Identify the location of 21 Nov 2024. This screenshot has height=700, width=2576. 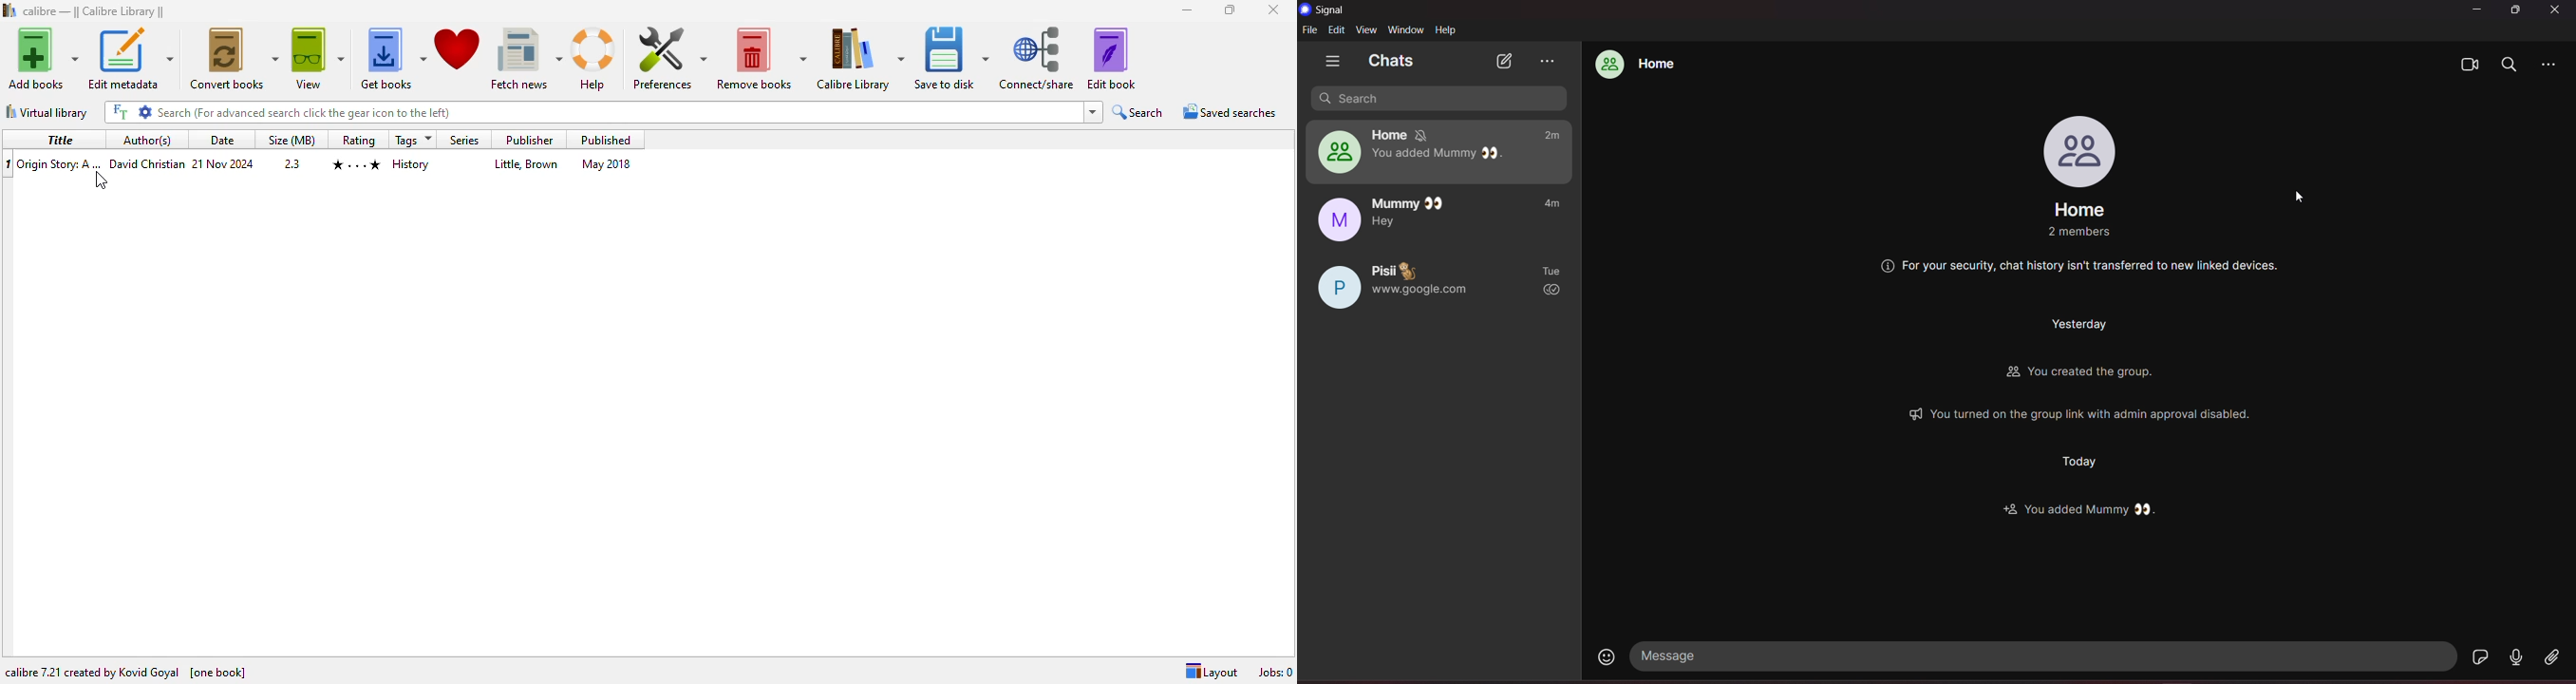
(223, 162).